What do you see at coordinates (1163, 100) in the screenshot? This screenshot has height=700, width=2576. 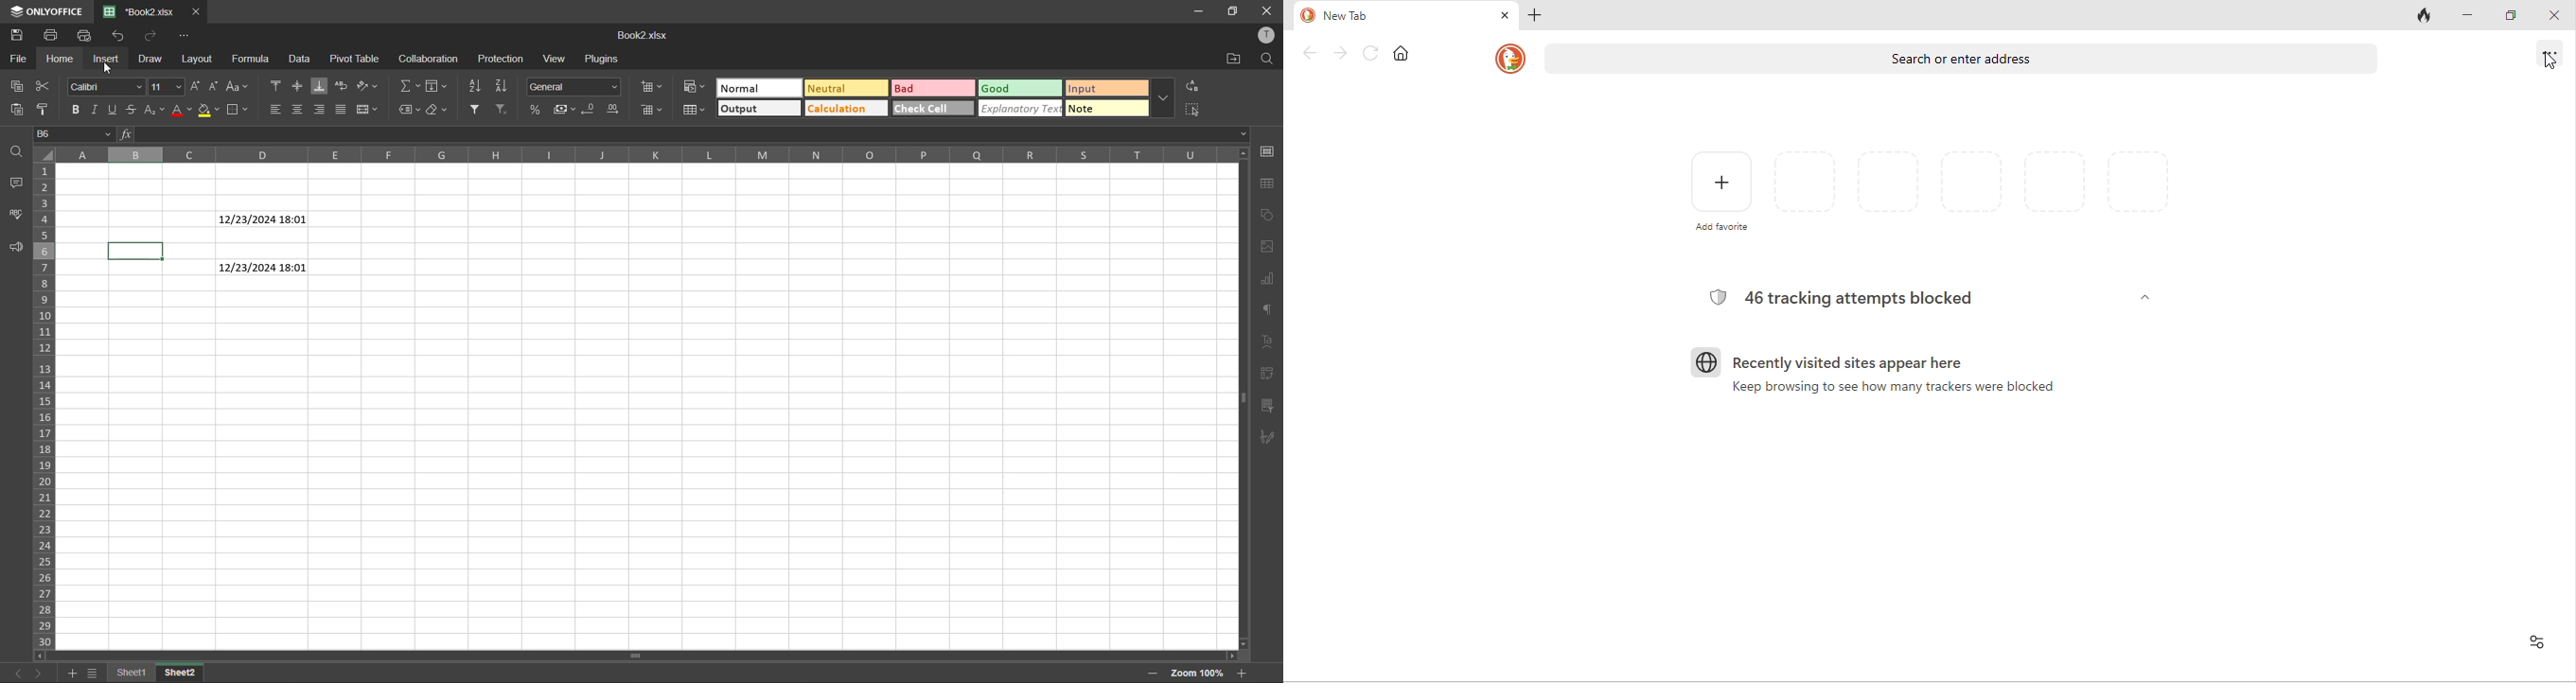 I see `more options` at bounding box center [1163, 100].